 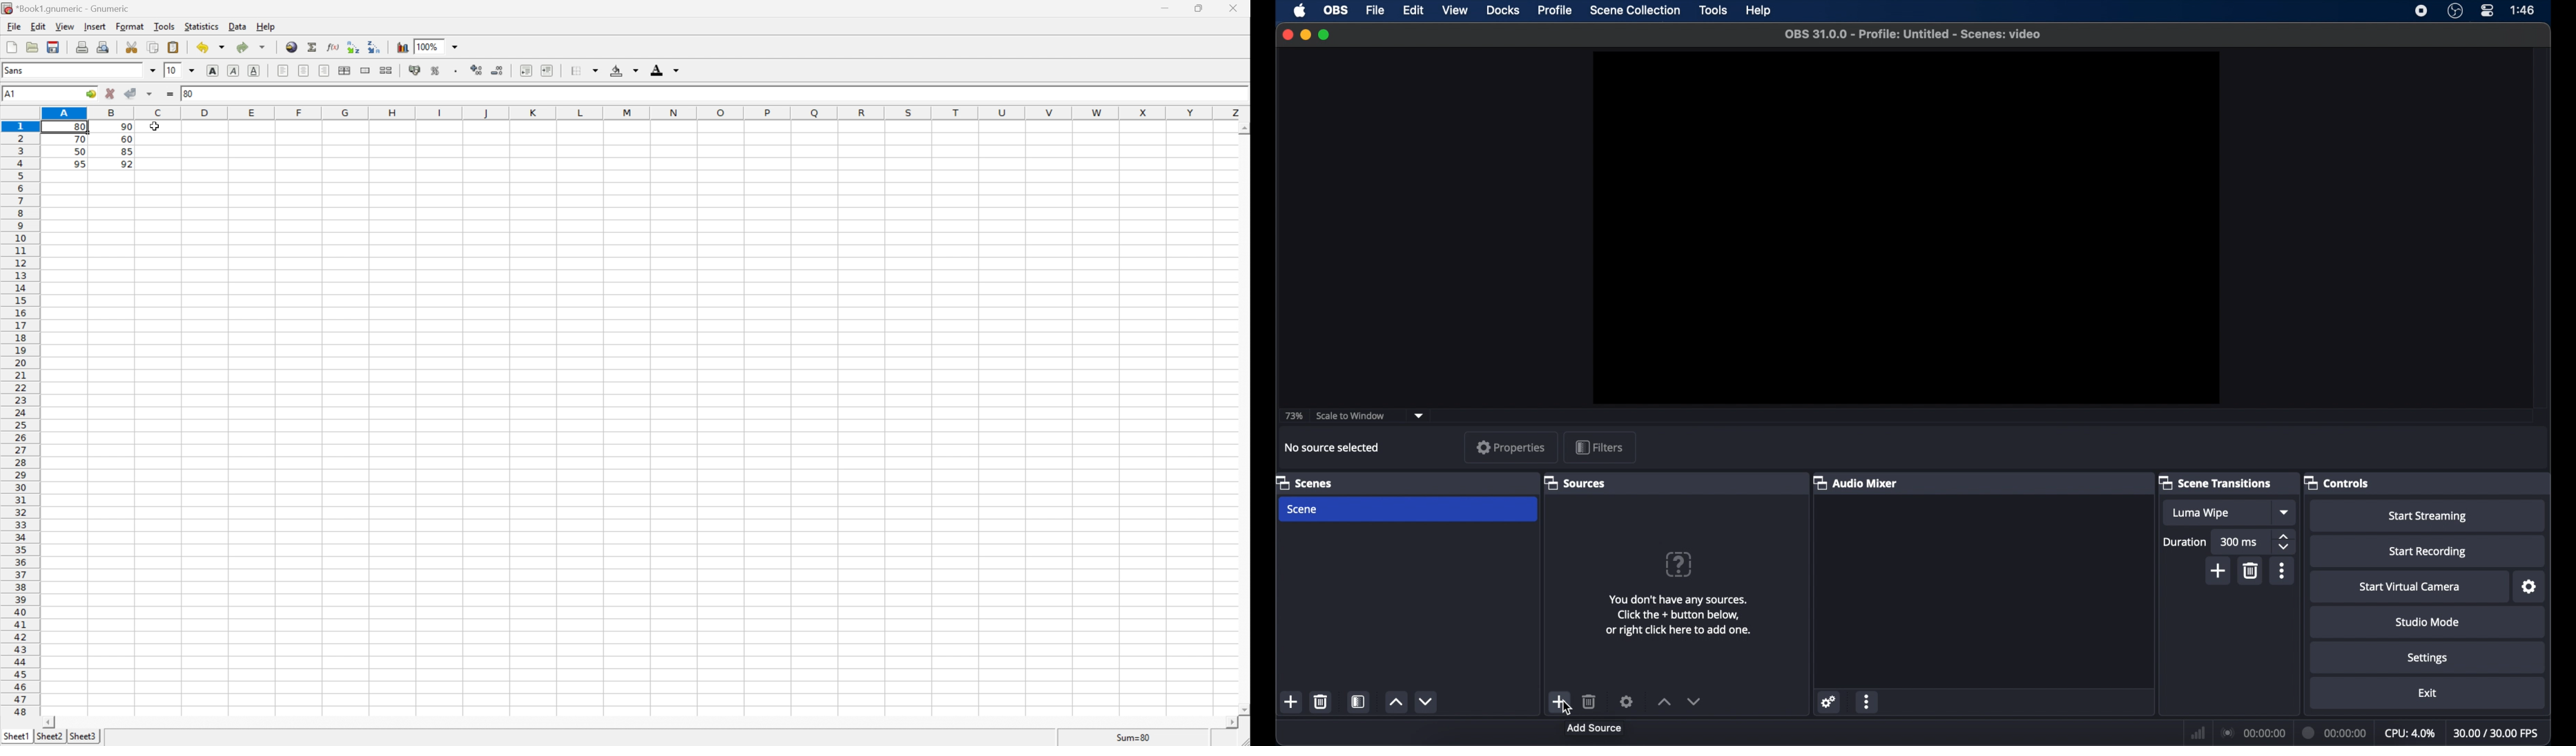 What do you see at coordinates (52, 719) in the screenshot?
I see `Scroll Left` at bounding box center [52, 719].